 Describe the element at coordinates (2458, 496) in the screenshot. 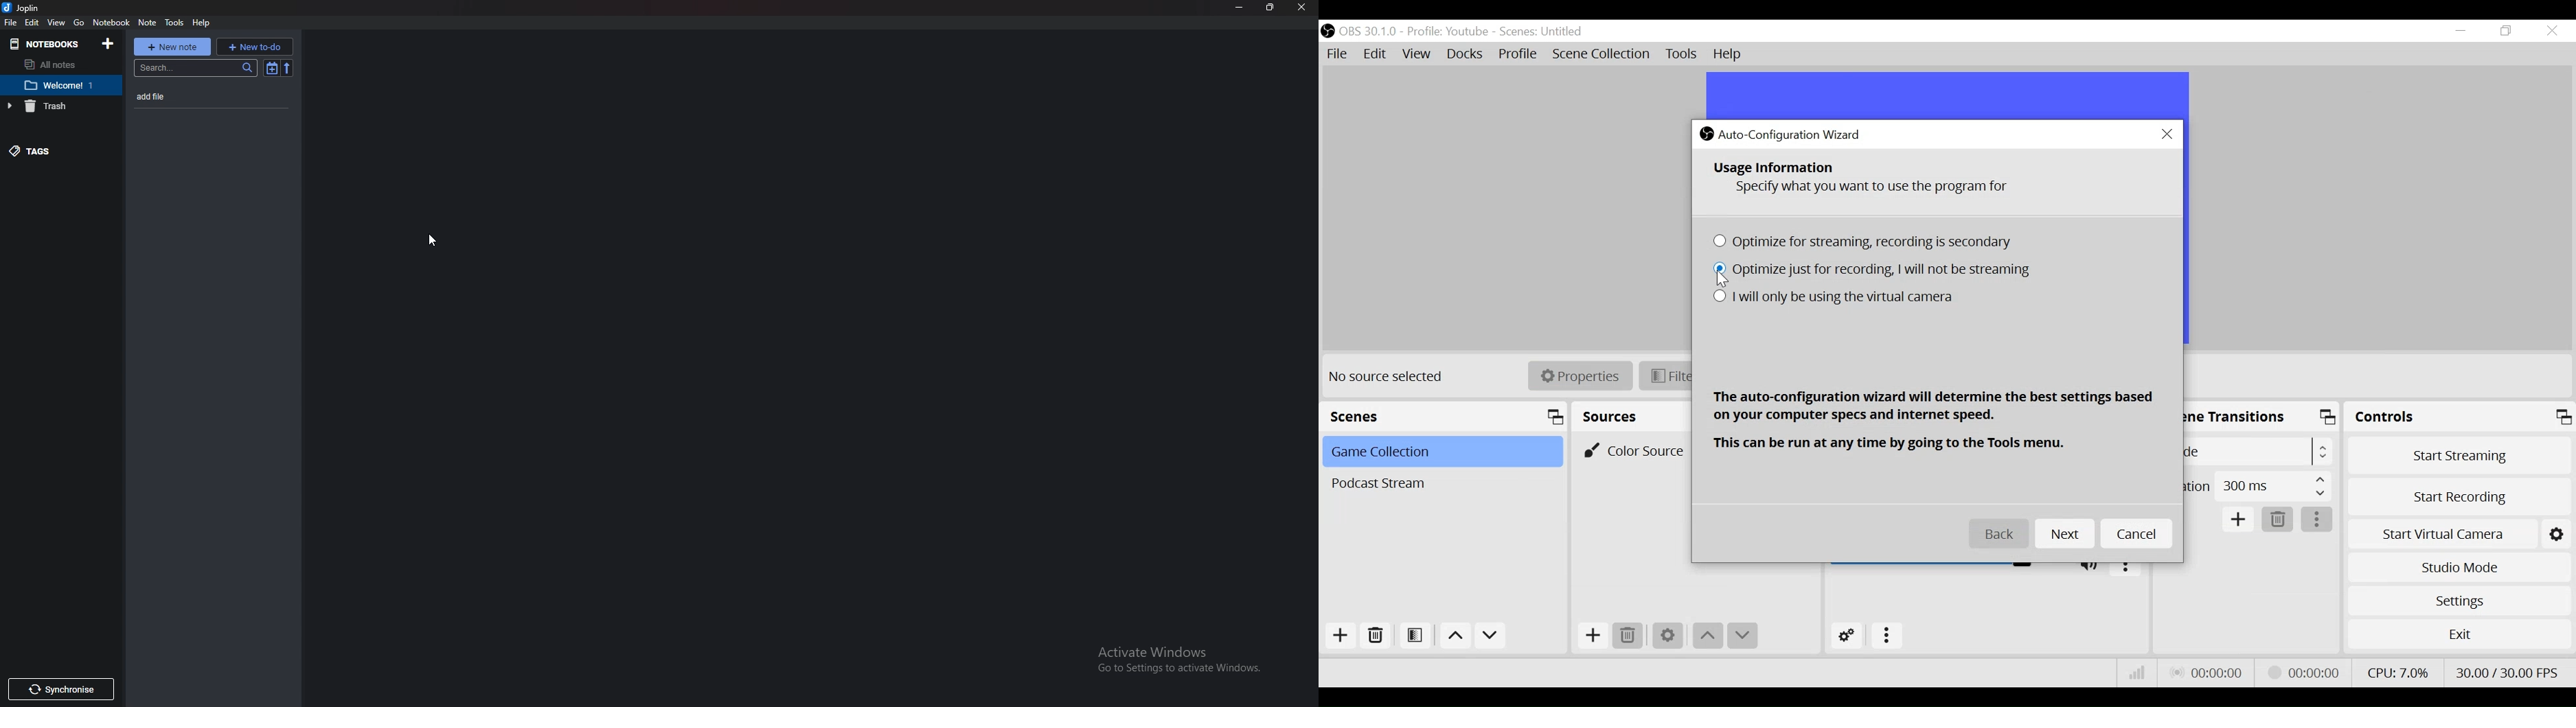

I see `Start Recording` at that location.